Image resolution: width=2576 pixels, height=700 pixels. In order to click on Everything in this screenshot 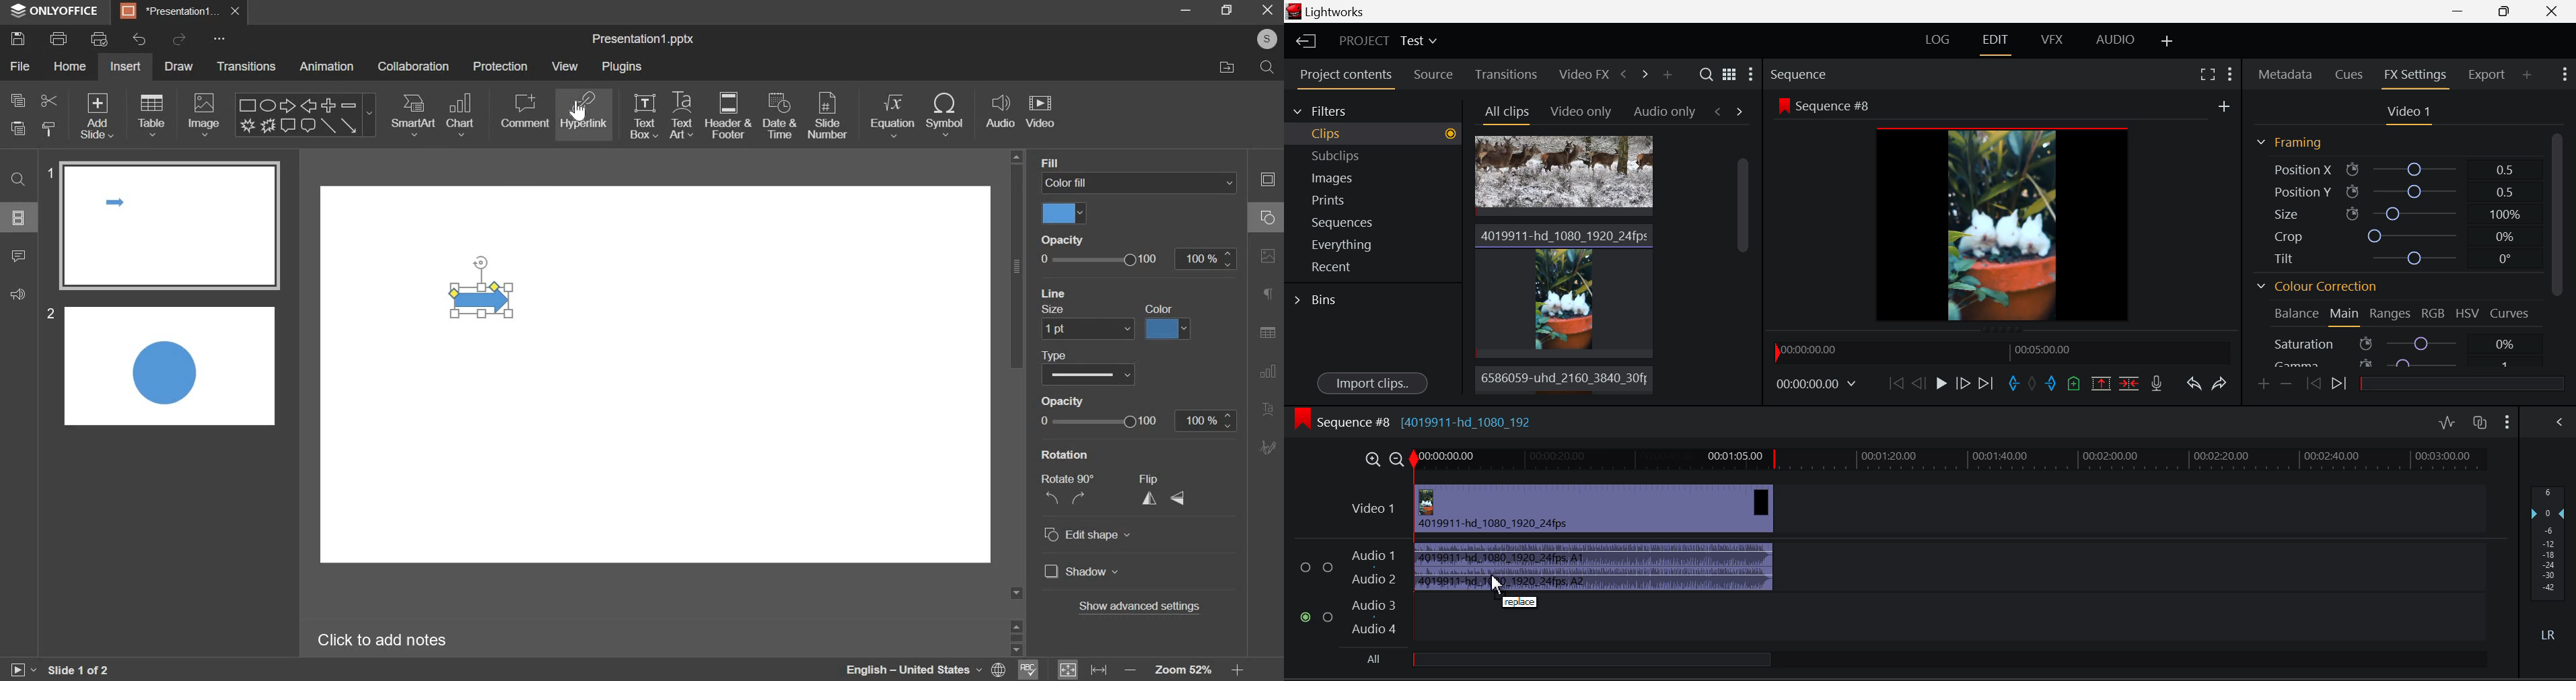, I will do `click(1374, 245)`.